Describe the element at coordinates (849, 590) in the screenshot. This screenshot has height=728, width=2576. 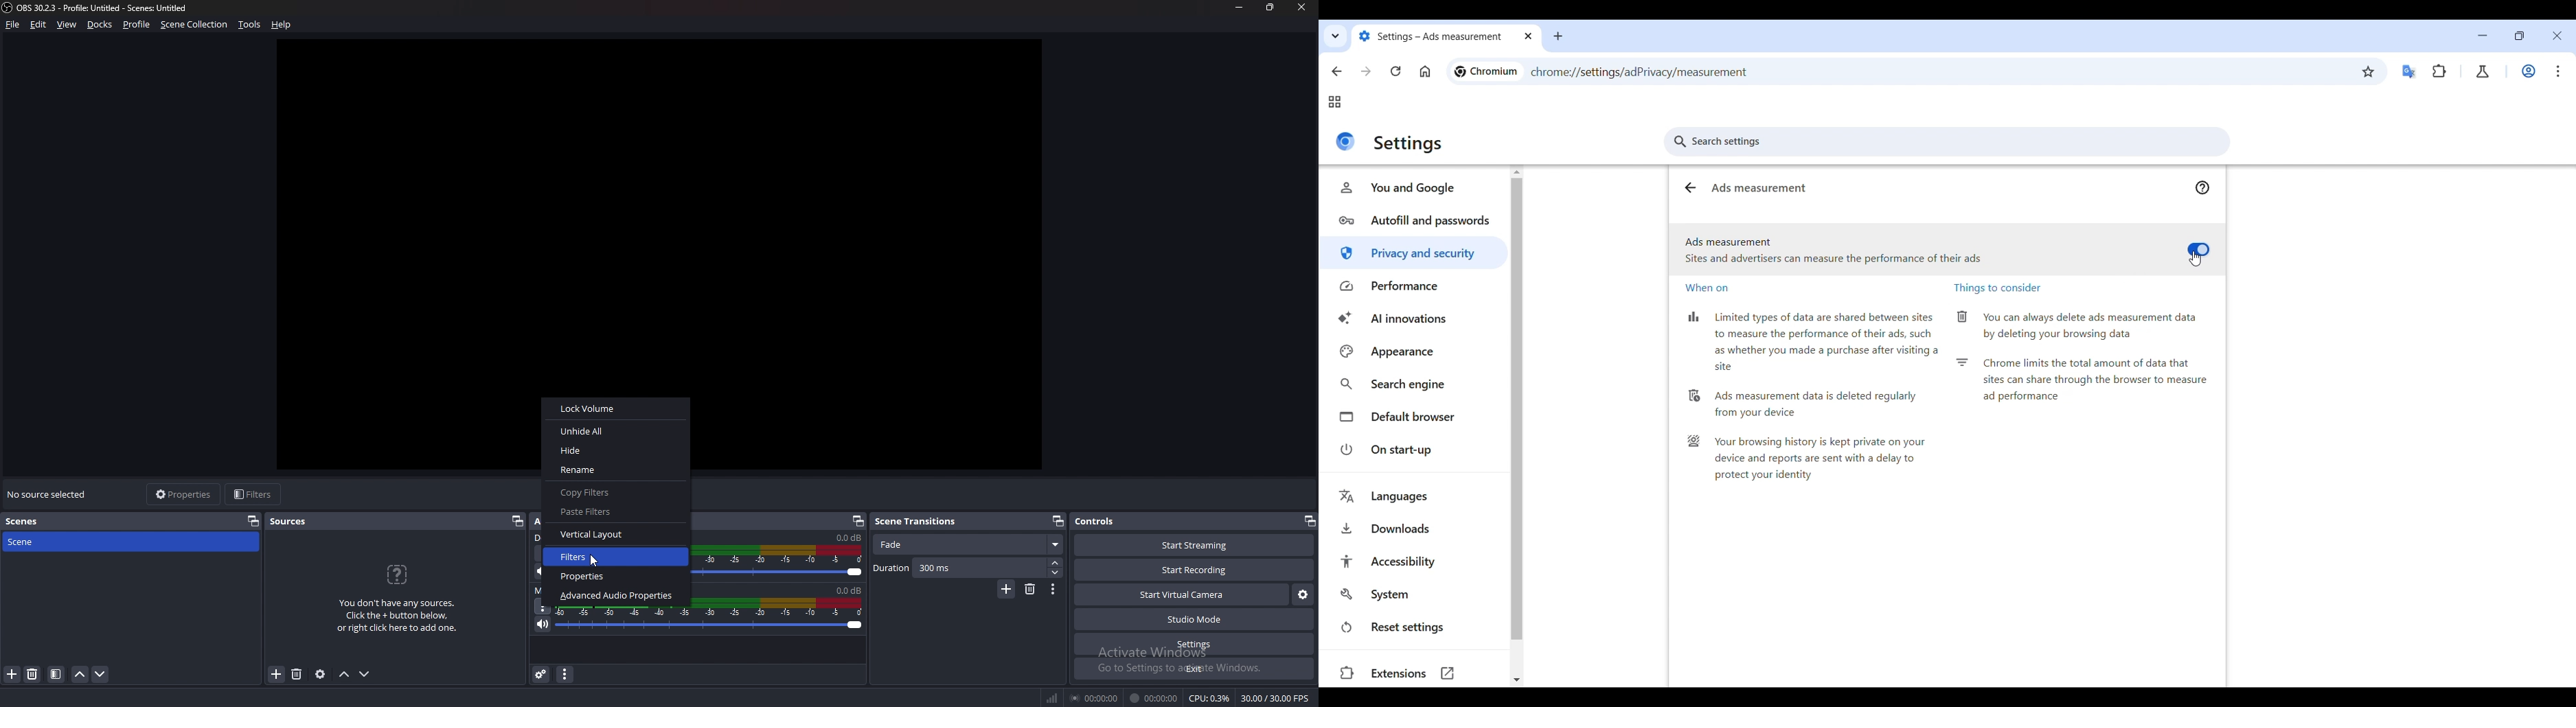
I see `volume` at that location.